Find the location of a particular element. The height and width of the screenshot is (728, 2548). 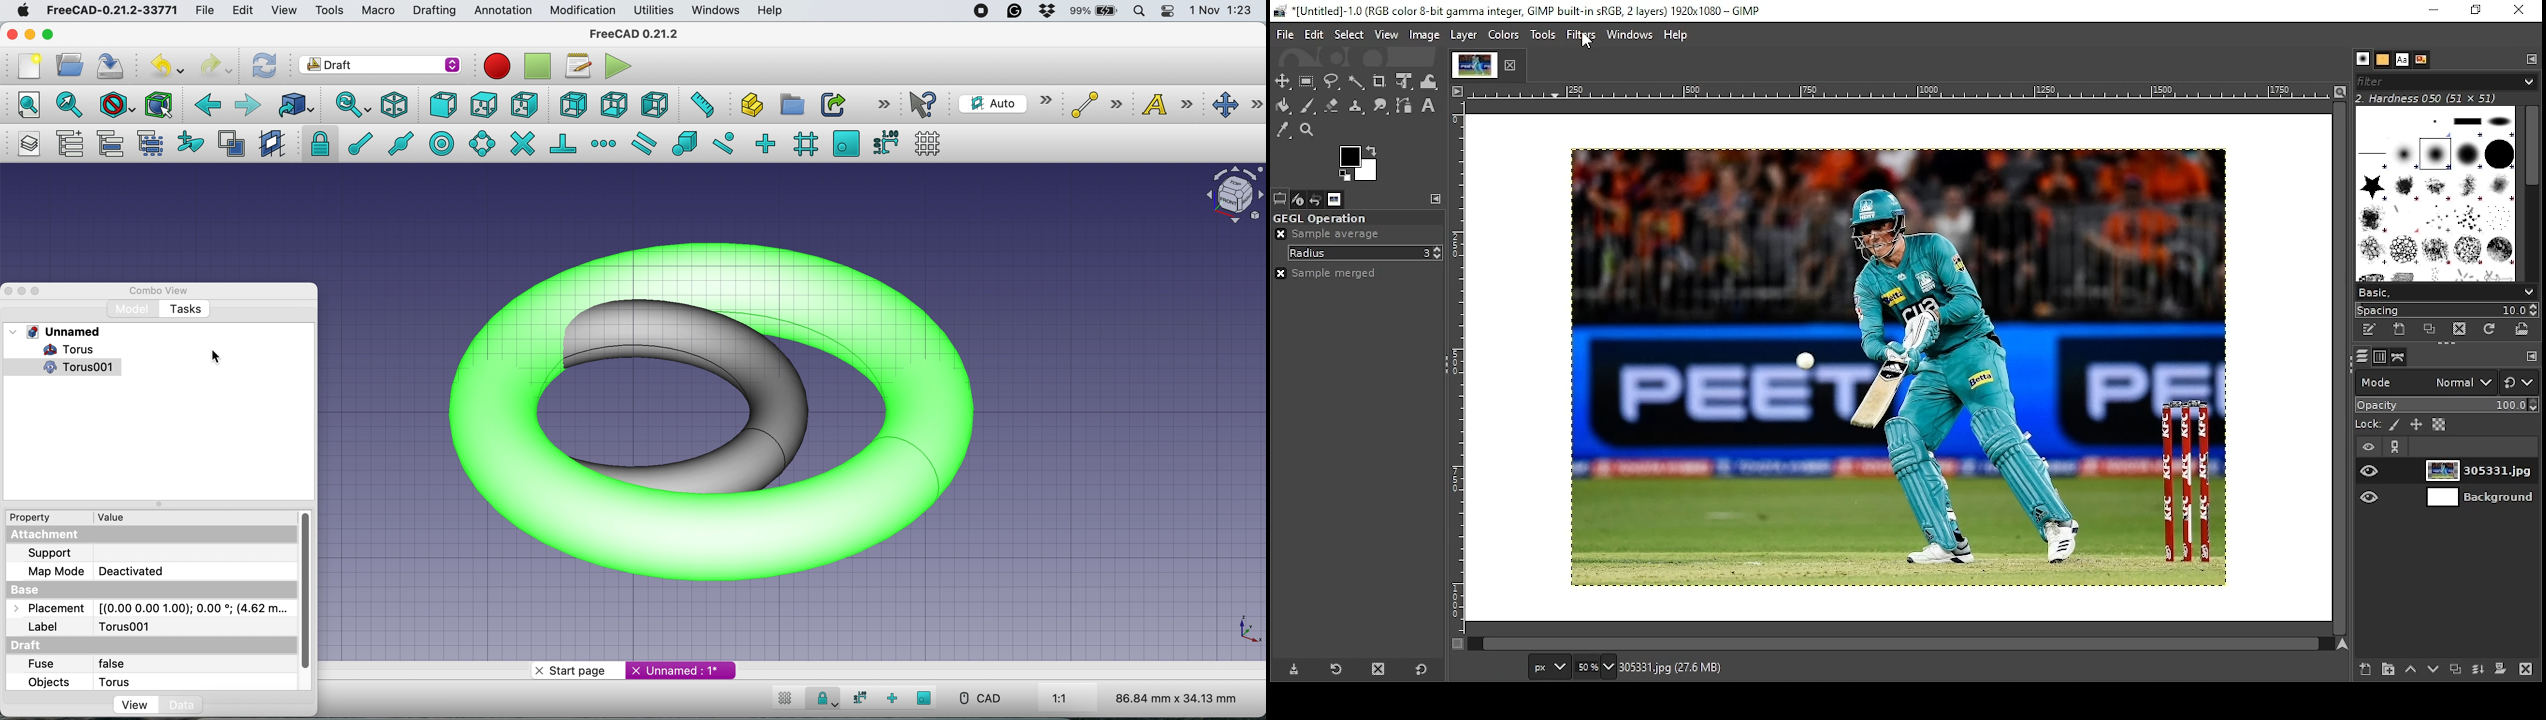

forward is located at coordinates (249, 107).